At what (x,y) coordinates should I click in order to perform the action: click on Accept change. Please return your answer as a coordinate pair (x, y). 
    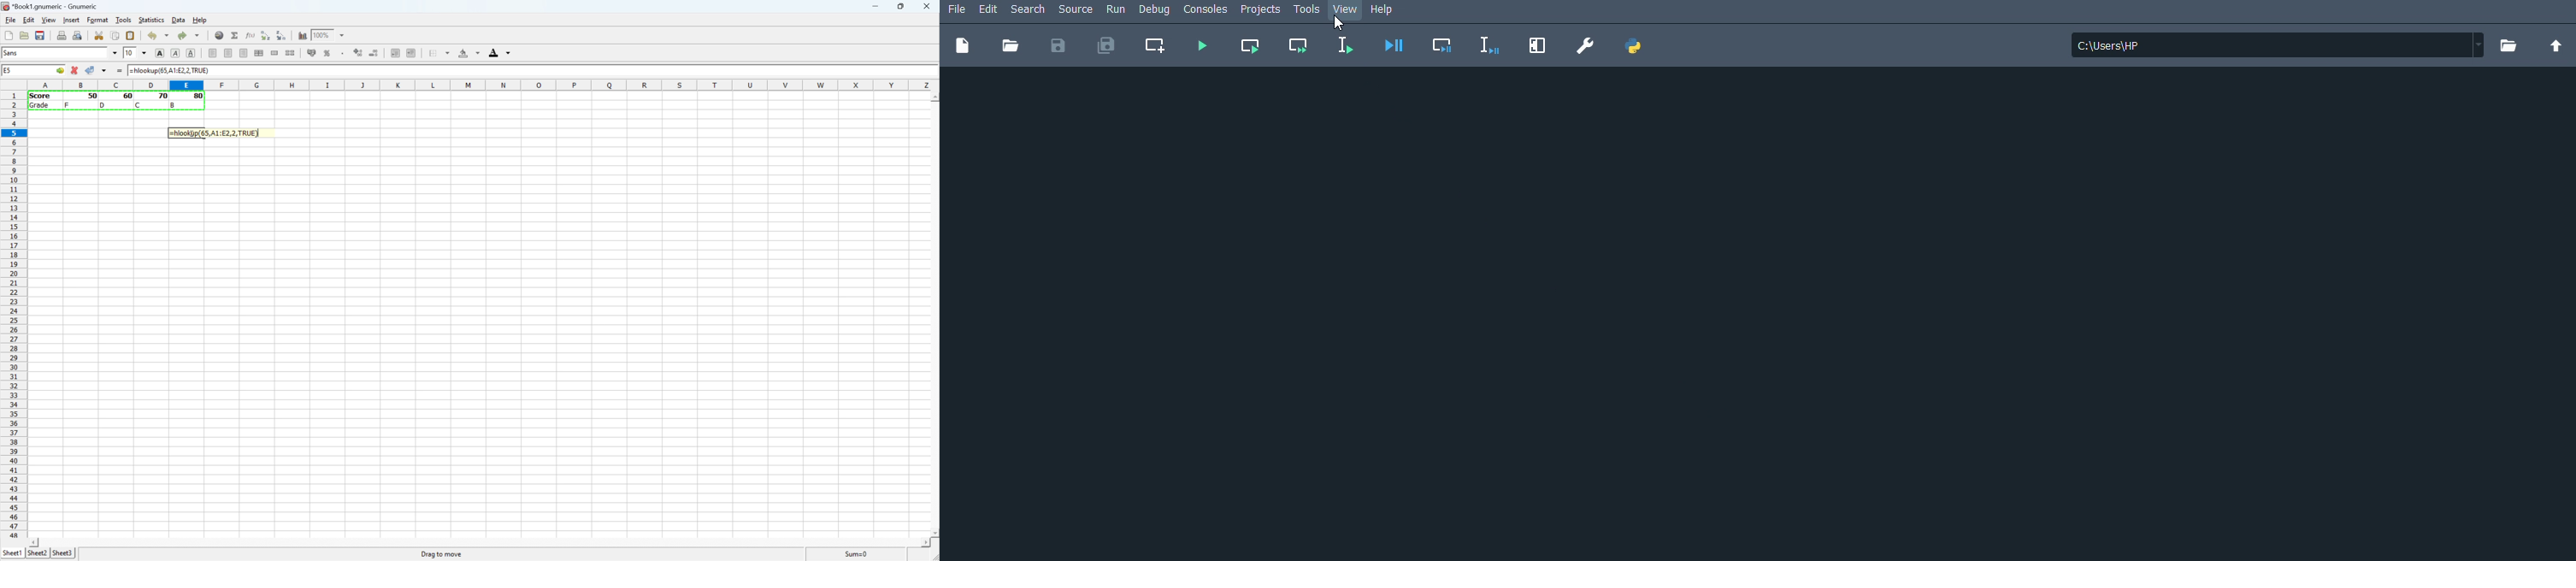
    Looking at the image, I should click on (90, 69).